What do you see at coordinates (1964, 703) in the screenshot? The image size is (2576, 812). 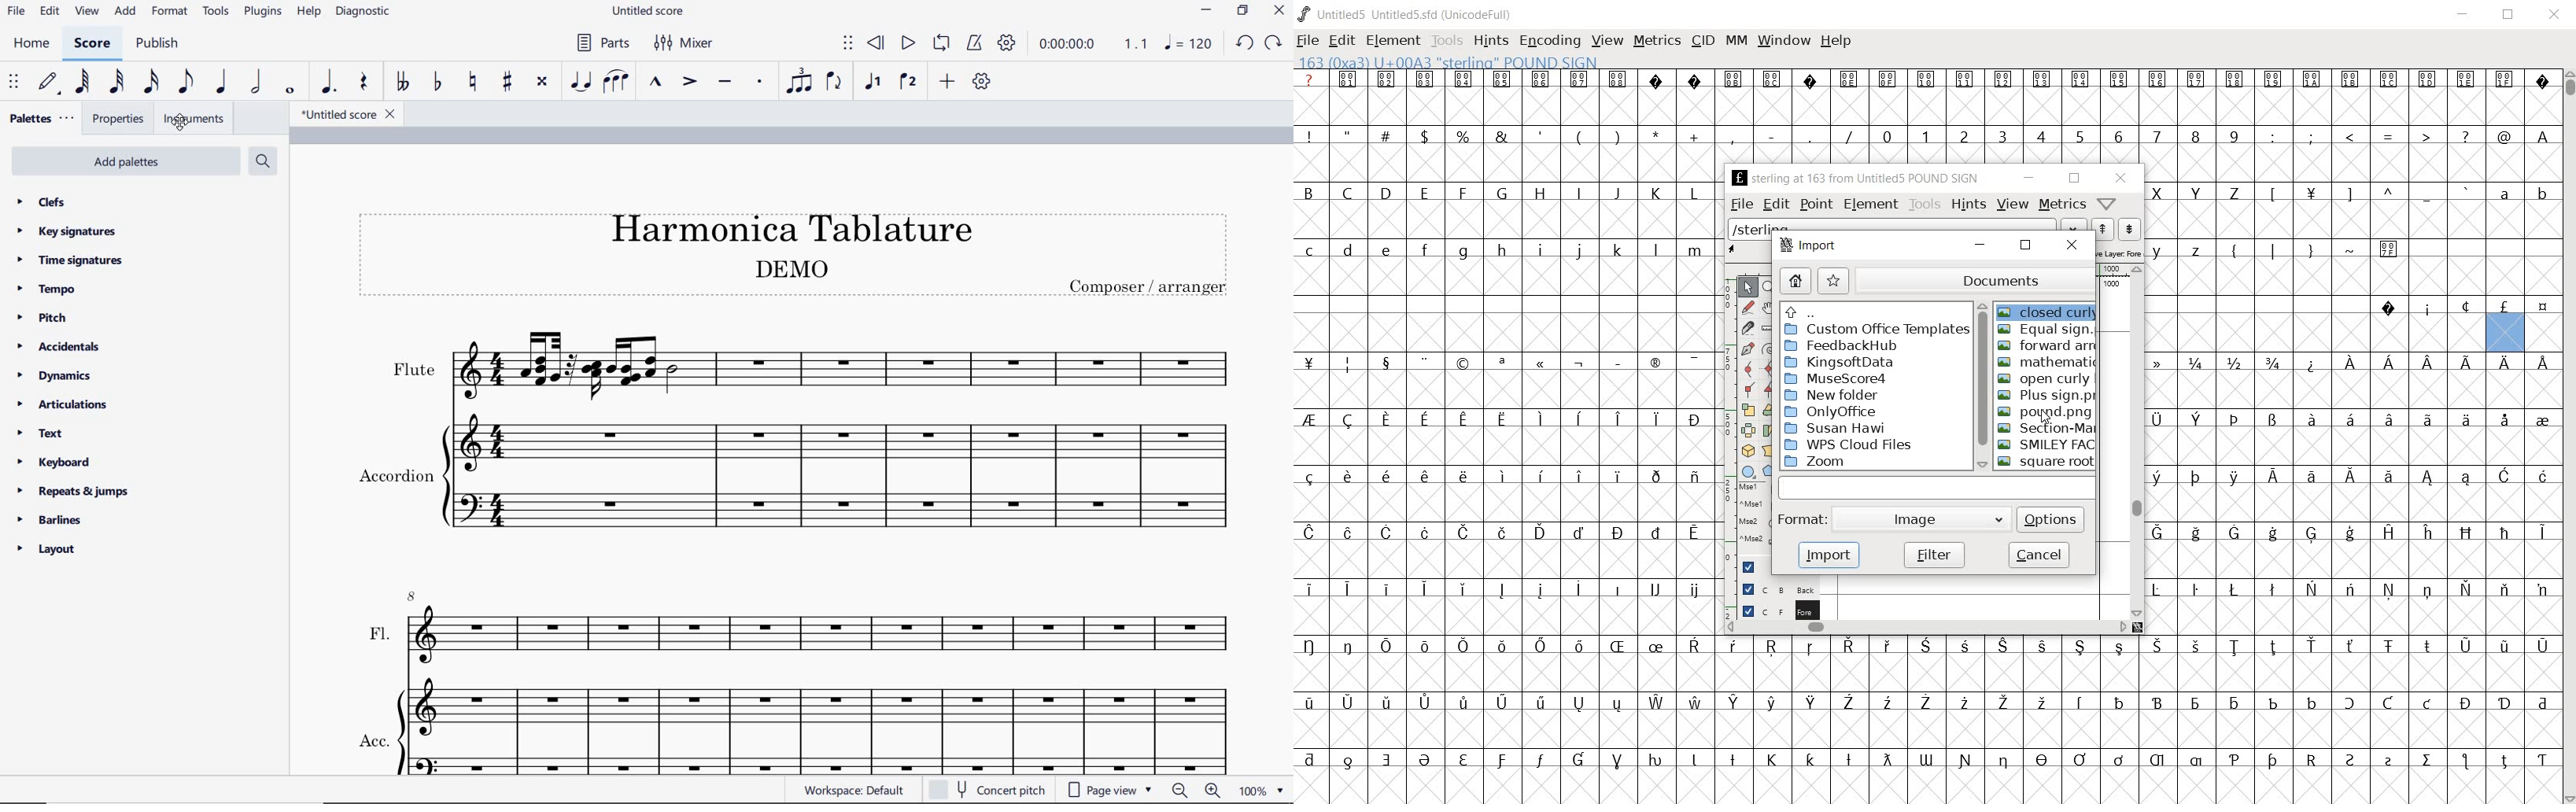 I see `Symbol` at bounding box center [1964, 703].